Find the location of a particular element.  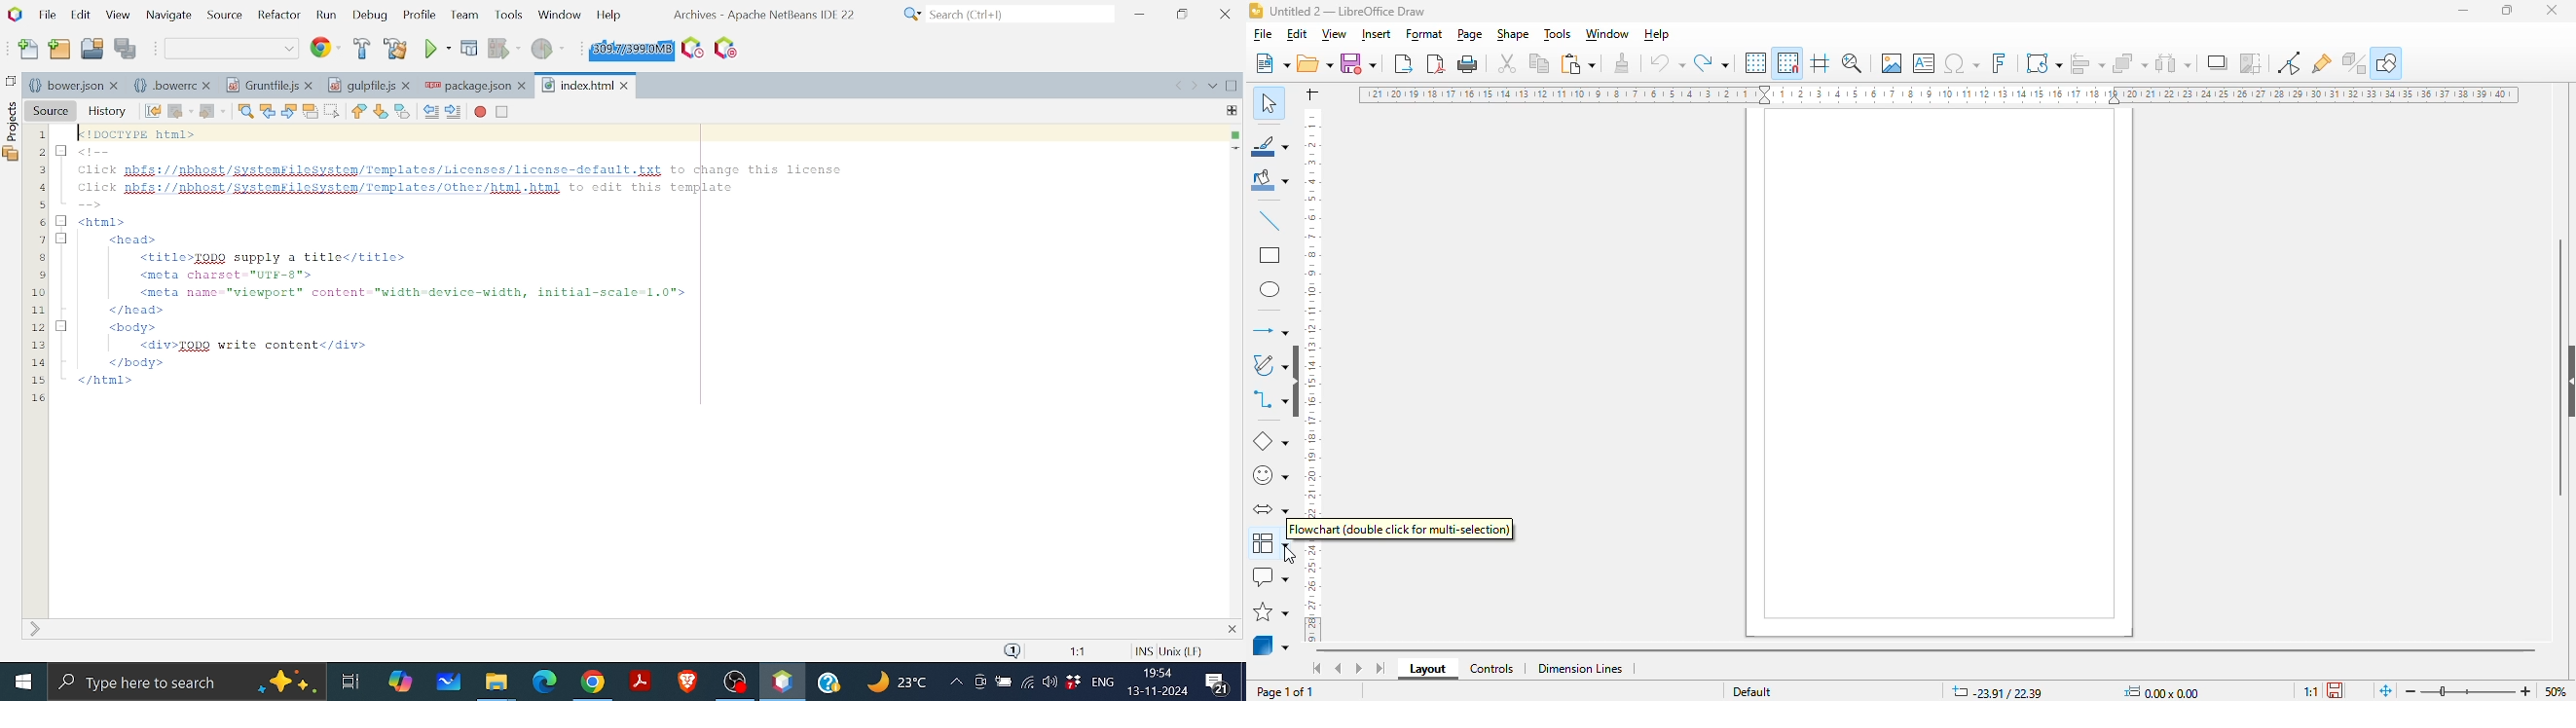

undo is located at coordinates (1667, 63).